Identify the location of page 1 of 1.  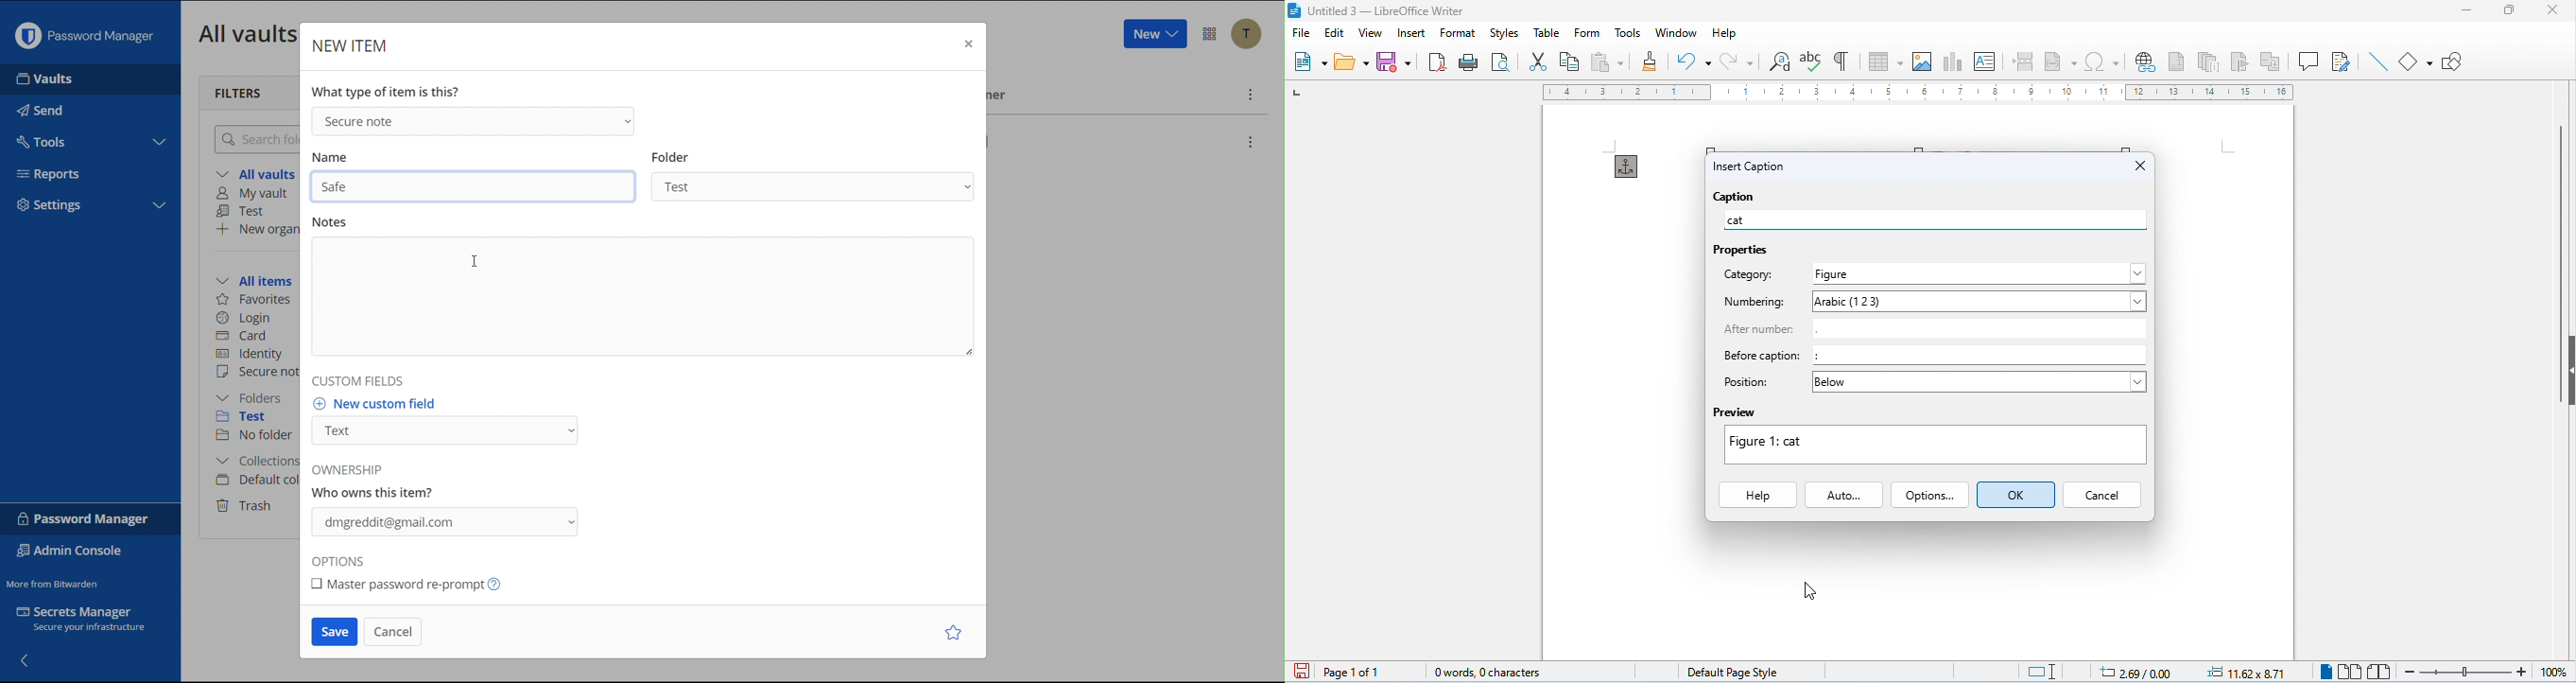
(1353, 672).